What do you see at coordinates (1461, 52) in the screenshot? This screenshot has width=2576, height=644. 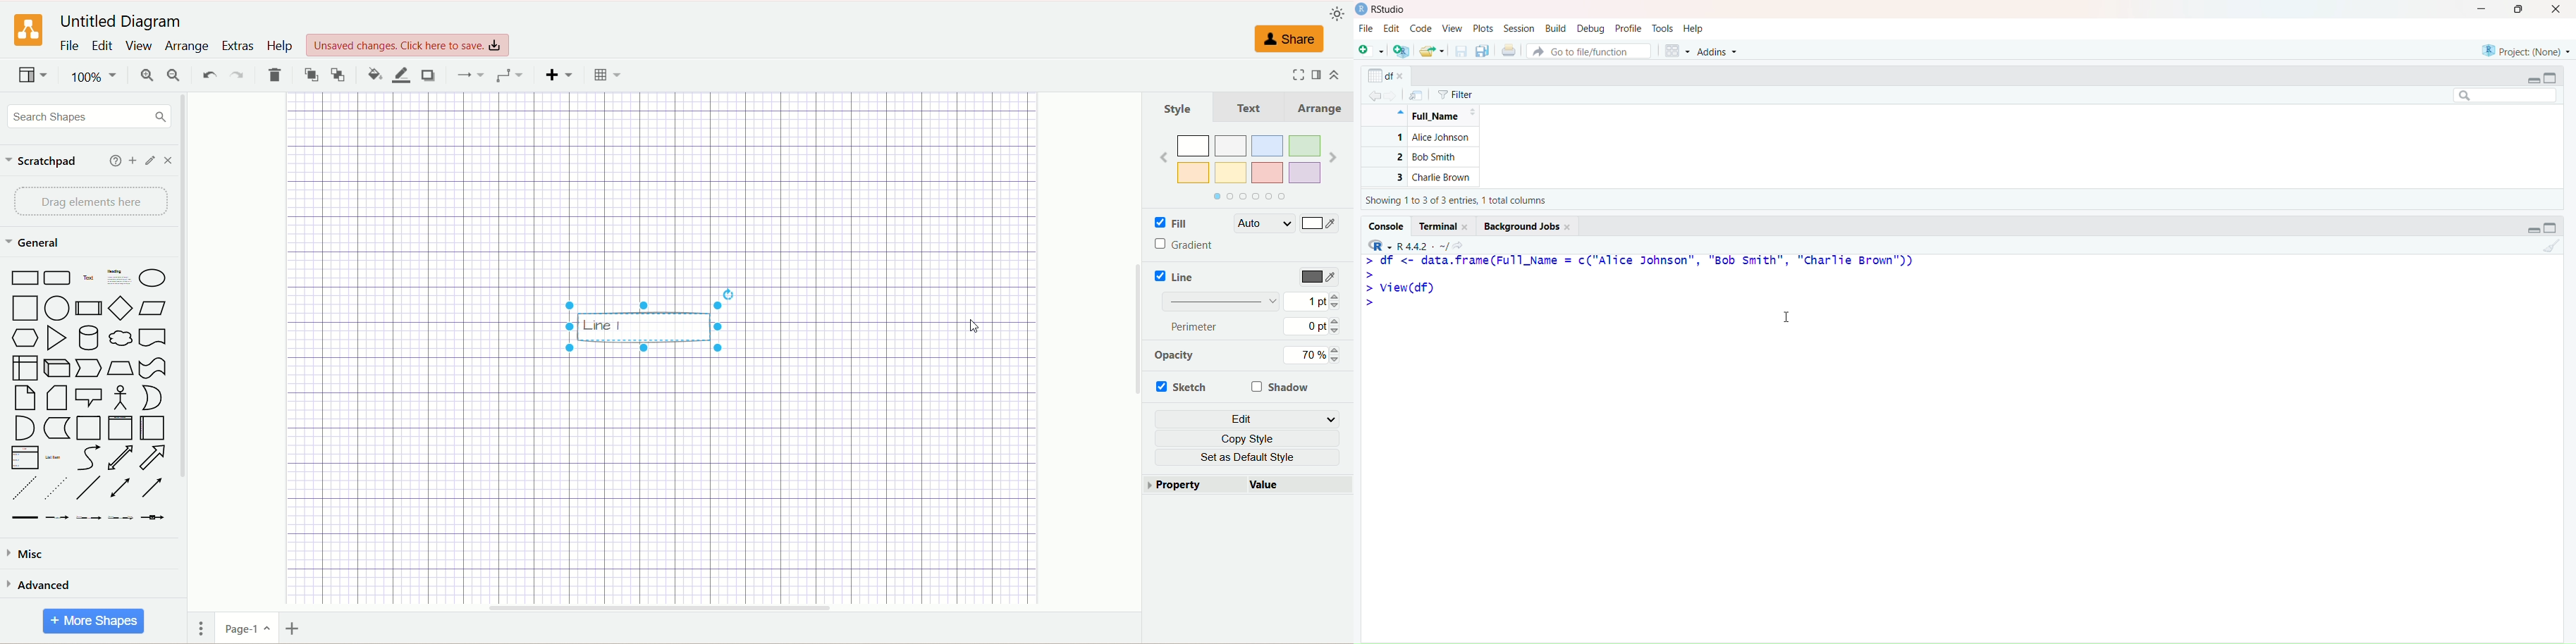 I see `Save current document (Ctrl + S)` at bounding box center [1461, 52].